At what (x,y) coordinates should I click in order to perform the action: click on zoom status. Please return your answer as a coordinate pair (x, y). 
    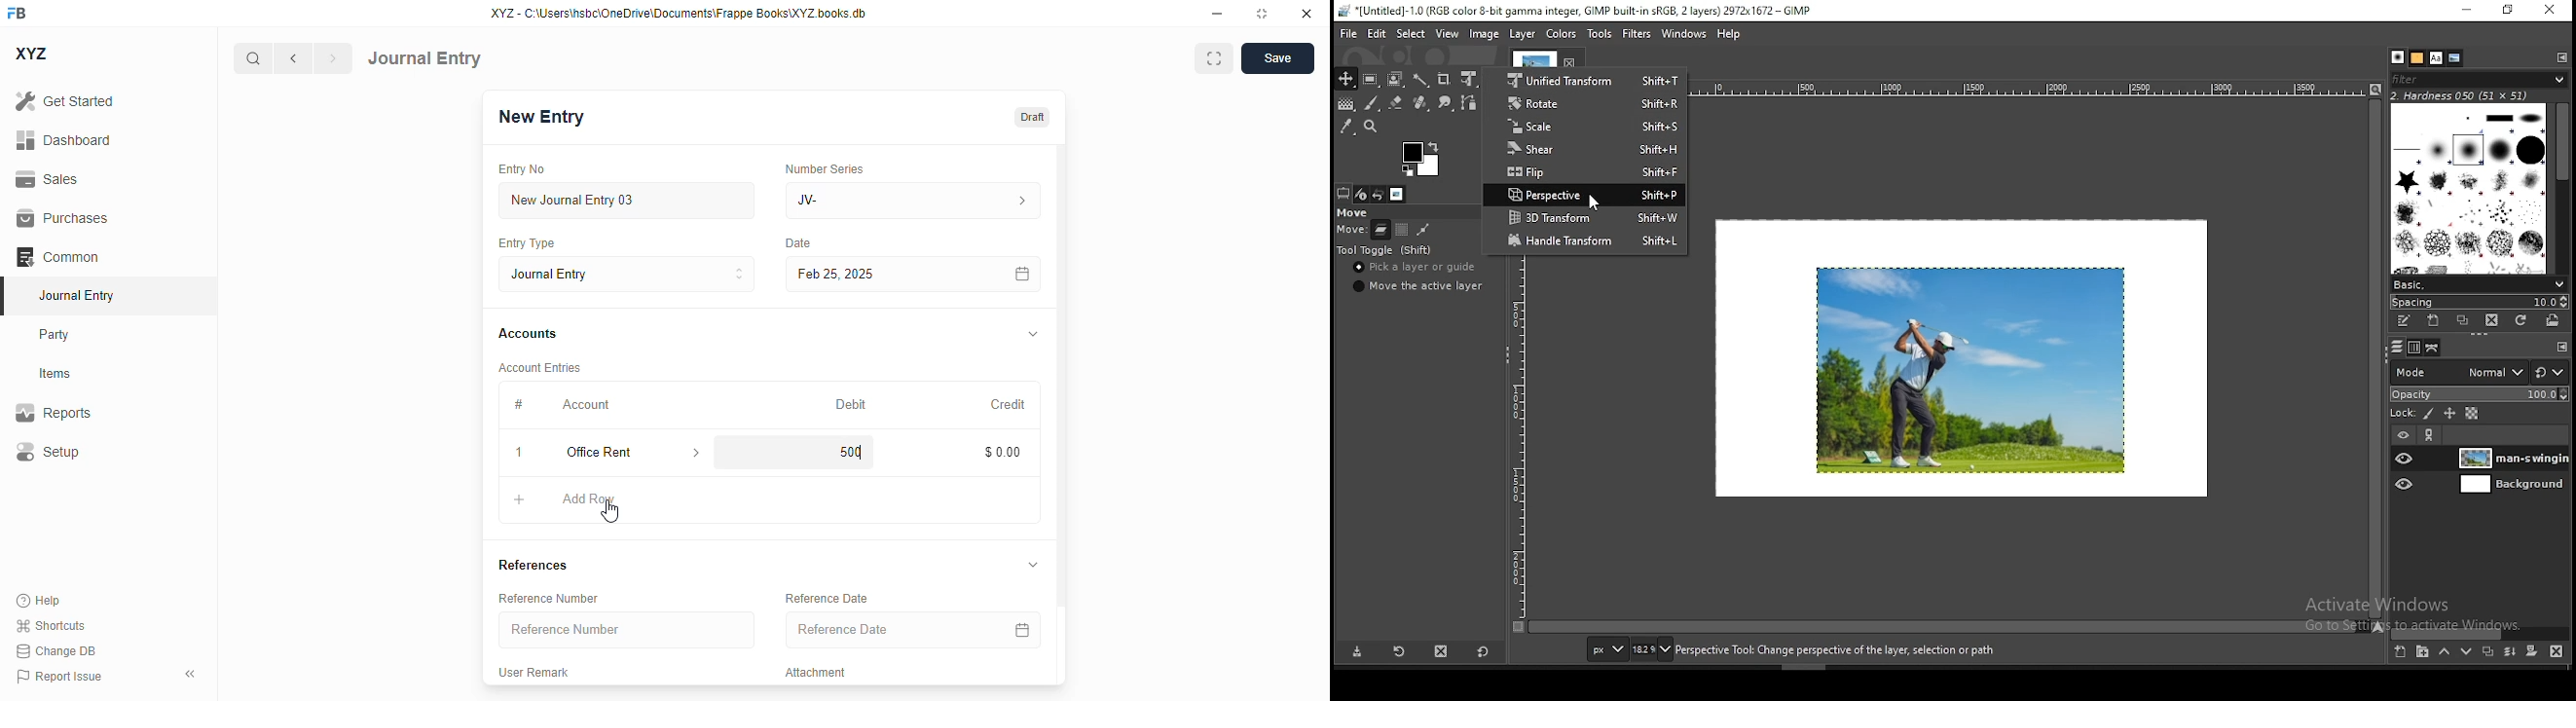
    Looking at the image, I should click on (1653, 648).